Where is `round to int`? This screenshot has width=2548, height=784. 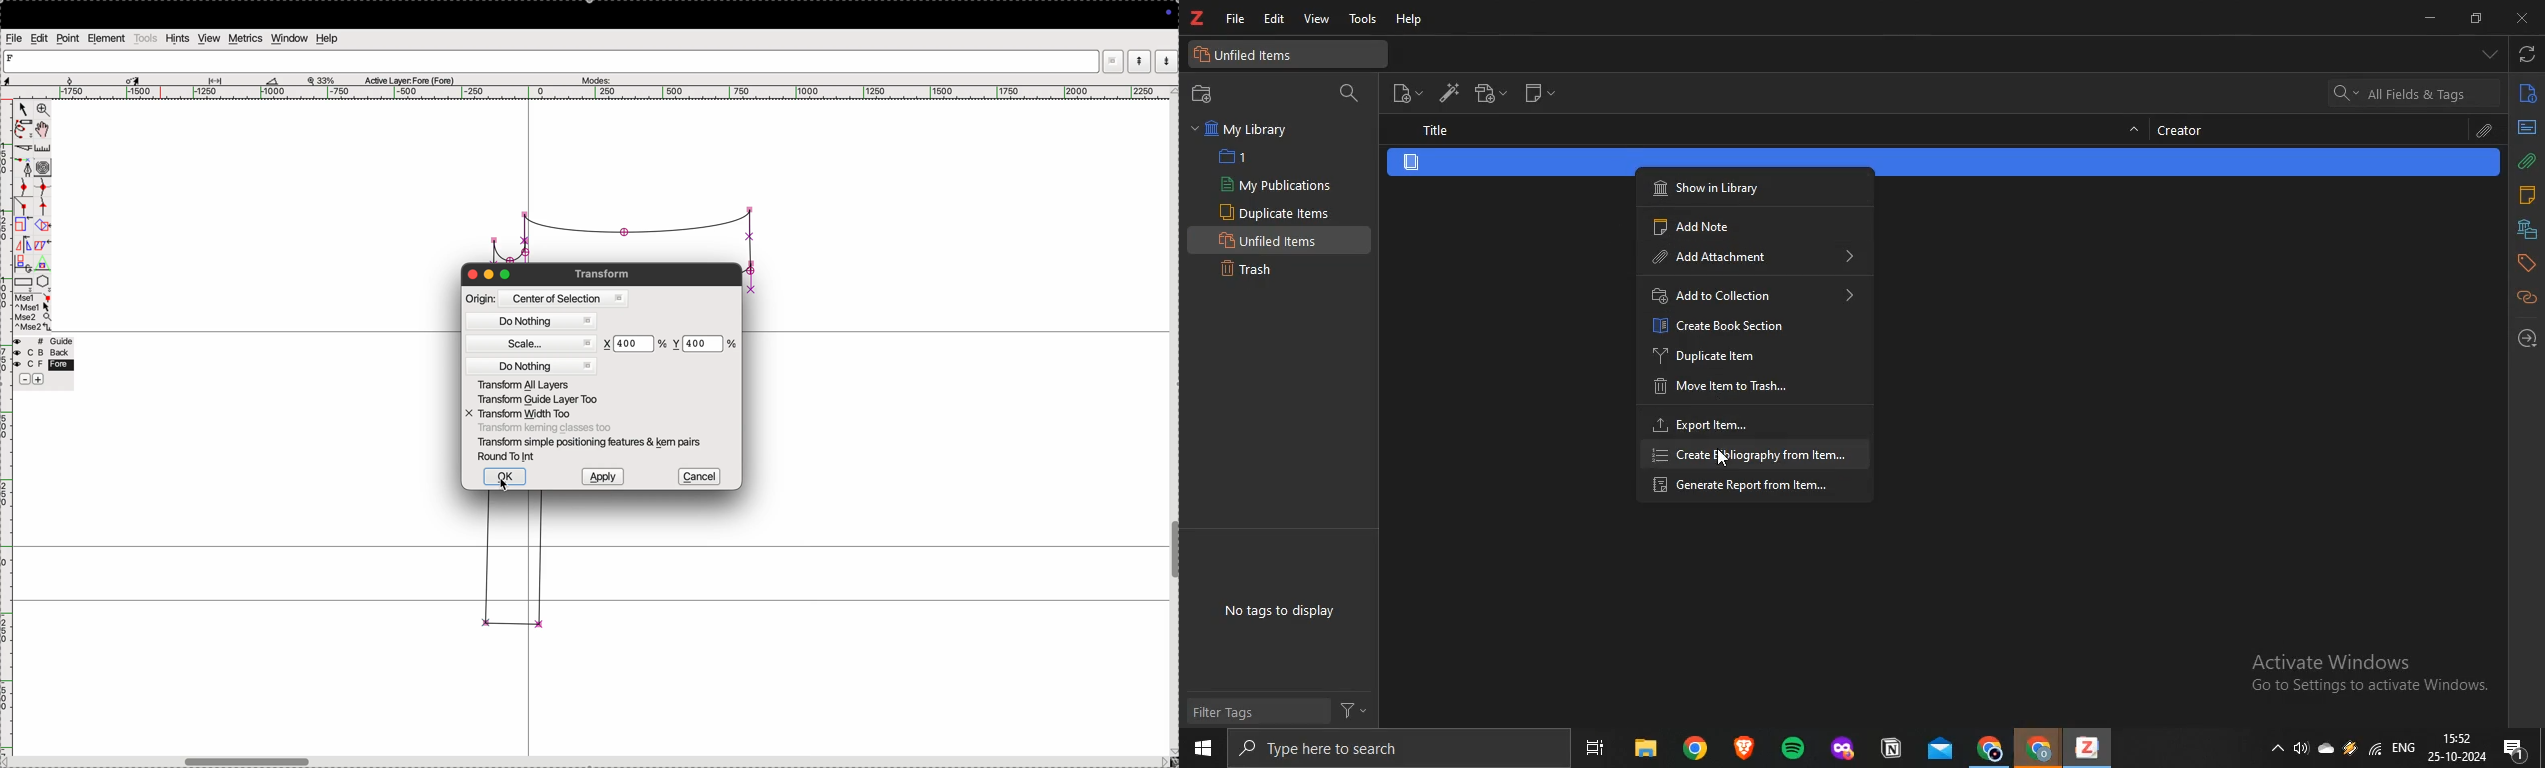 round to int is located at coordinates (510, 457).